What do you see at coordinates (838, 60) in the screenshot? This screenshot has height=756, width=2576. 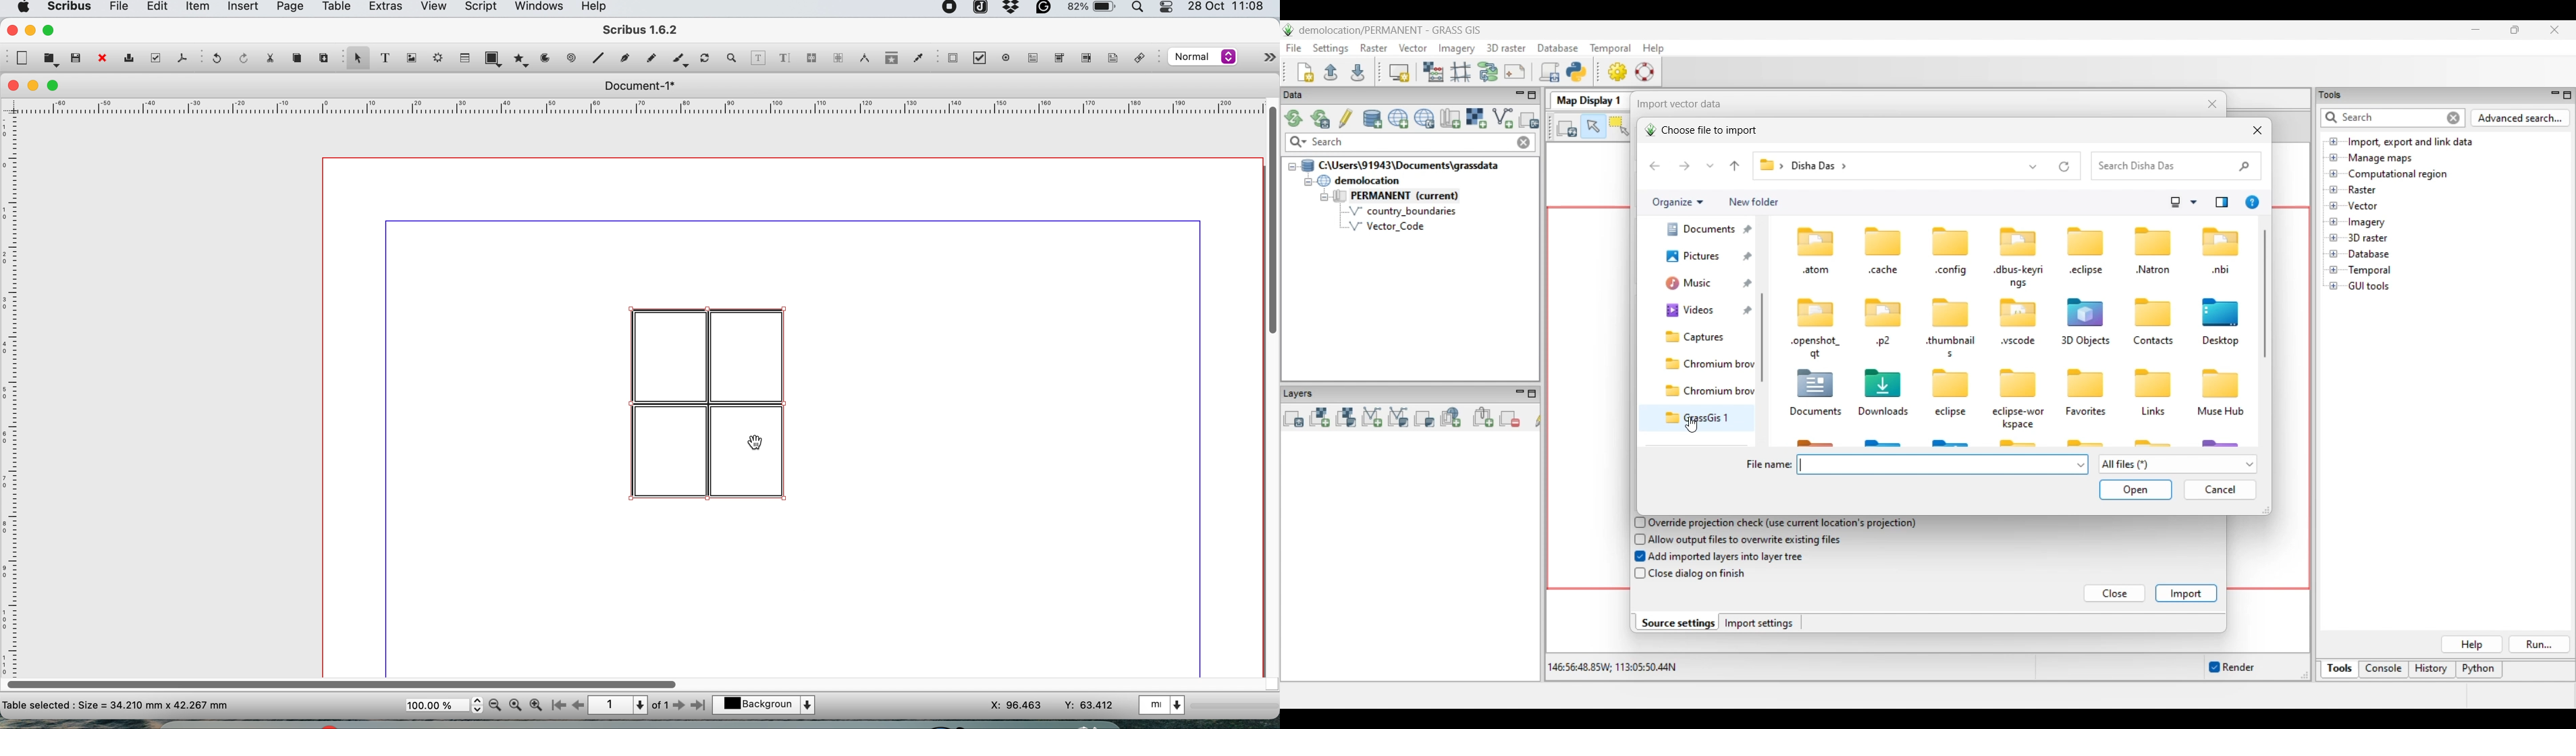 I see `unlink text frames` at bounding box center [838, 60].